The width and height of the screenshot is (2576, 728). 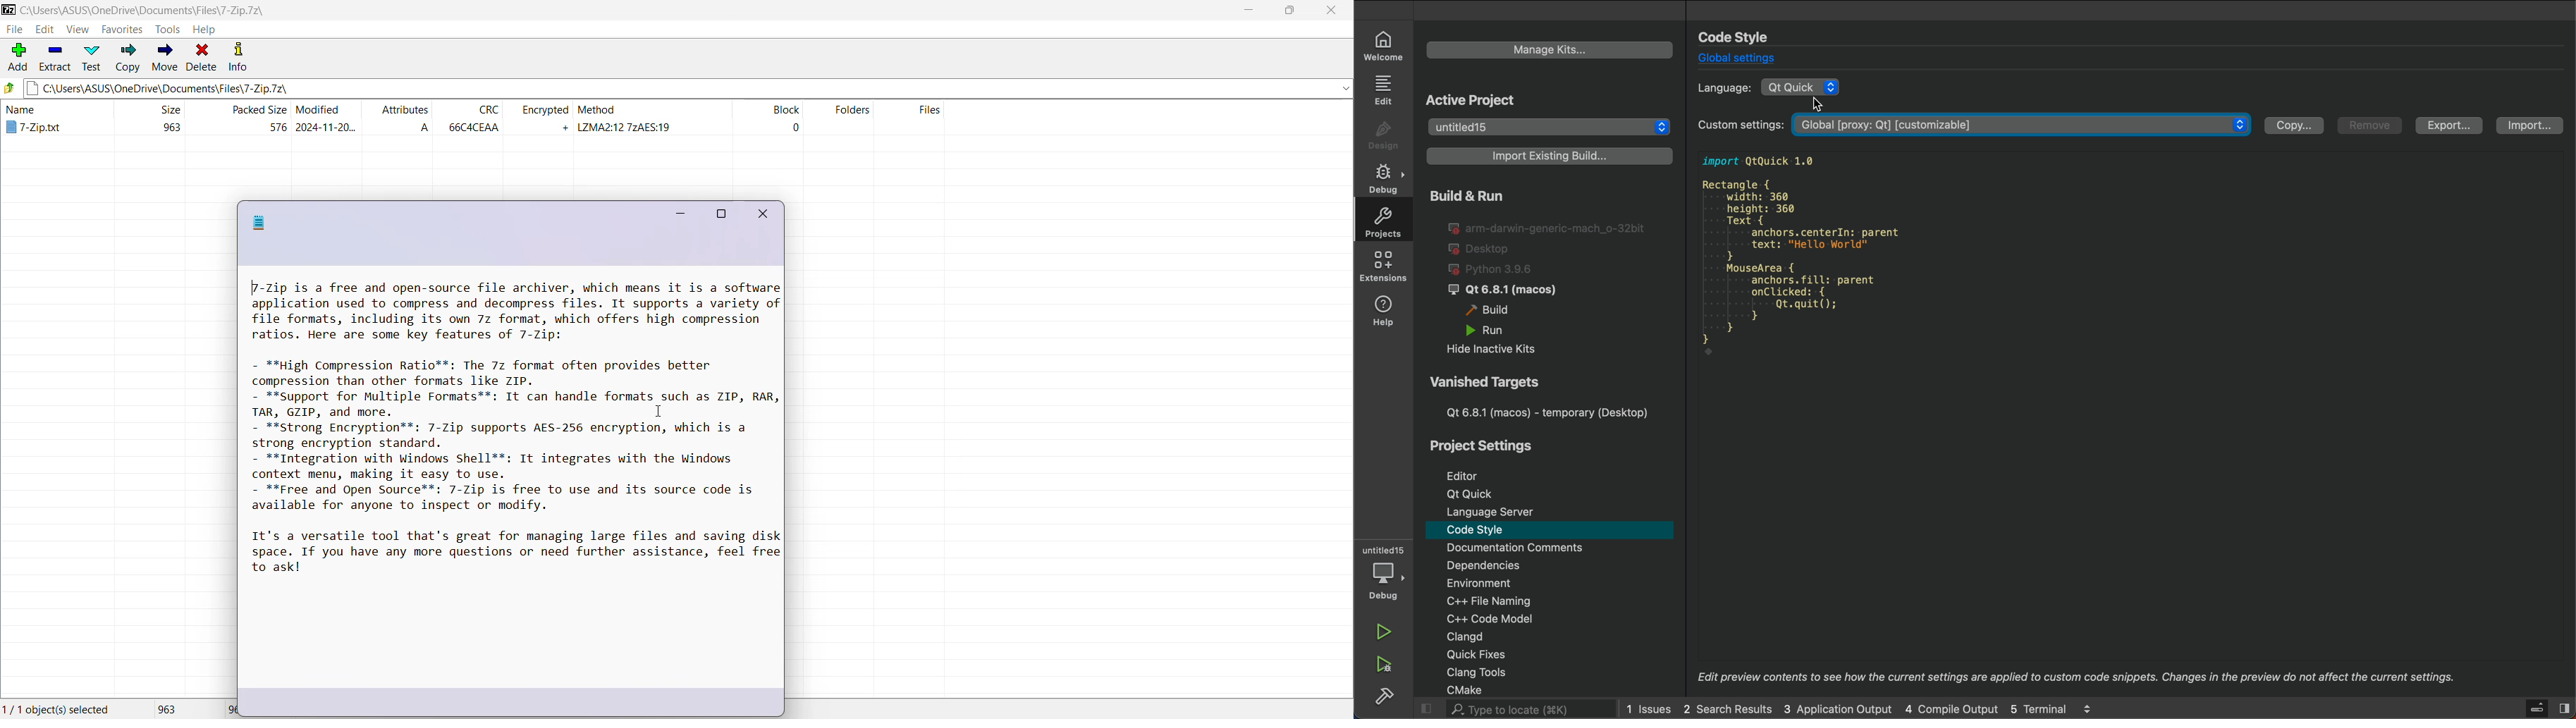 I want to click on Close, so click(x=1333, y=11).